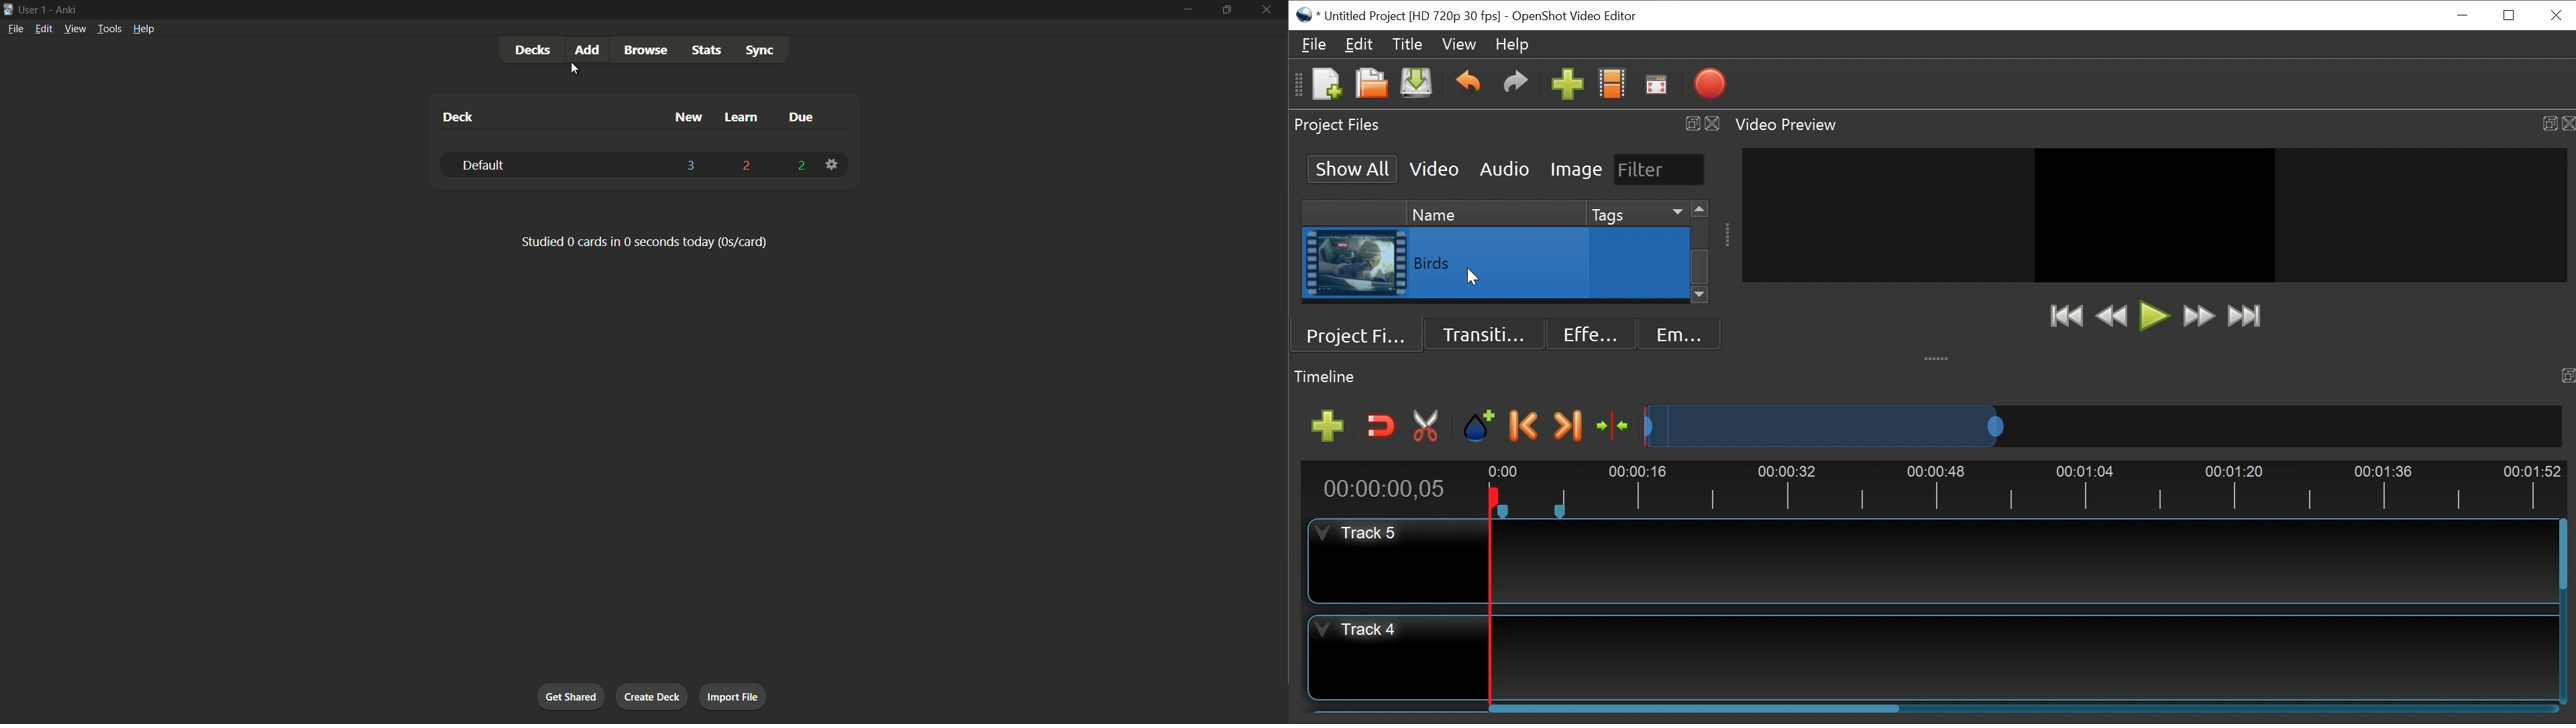  I want to click on import file, so click(732, 695).